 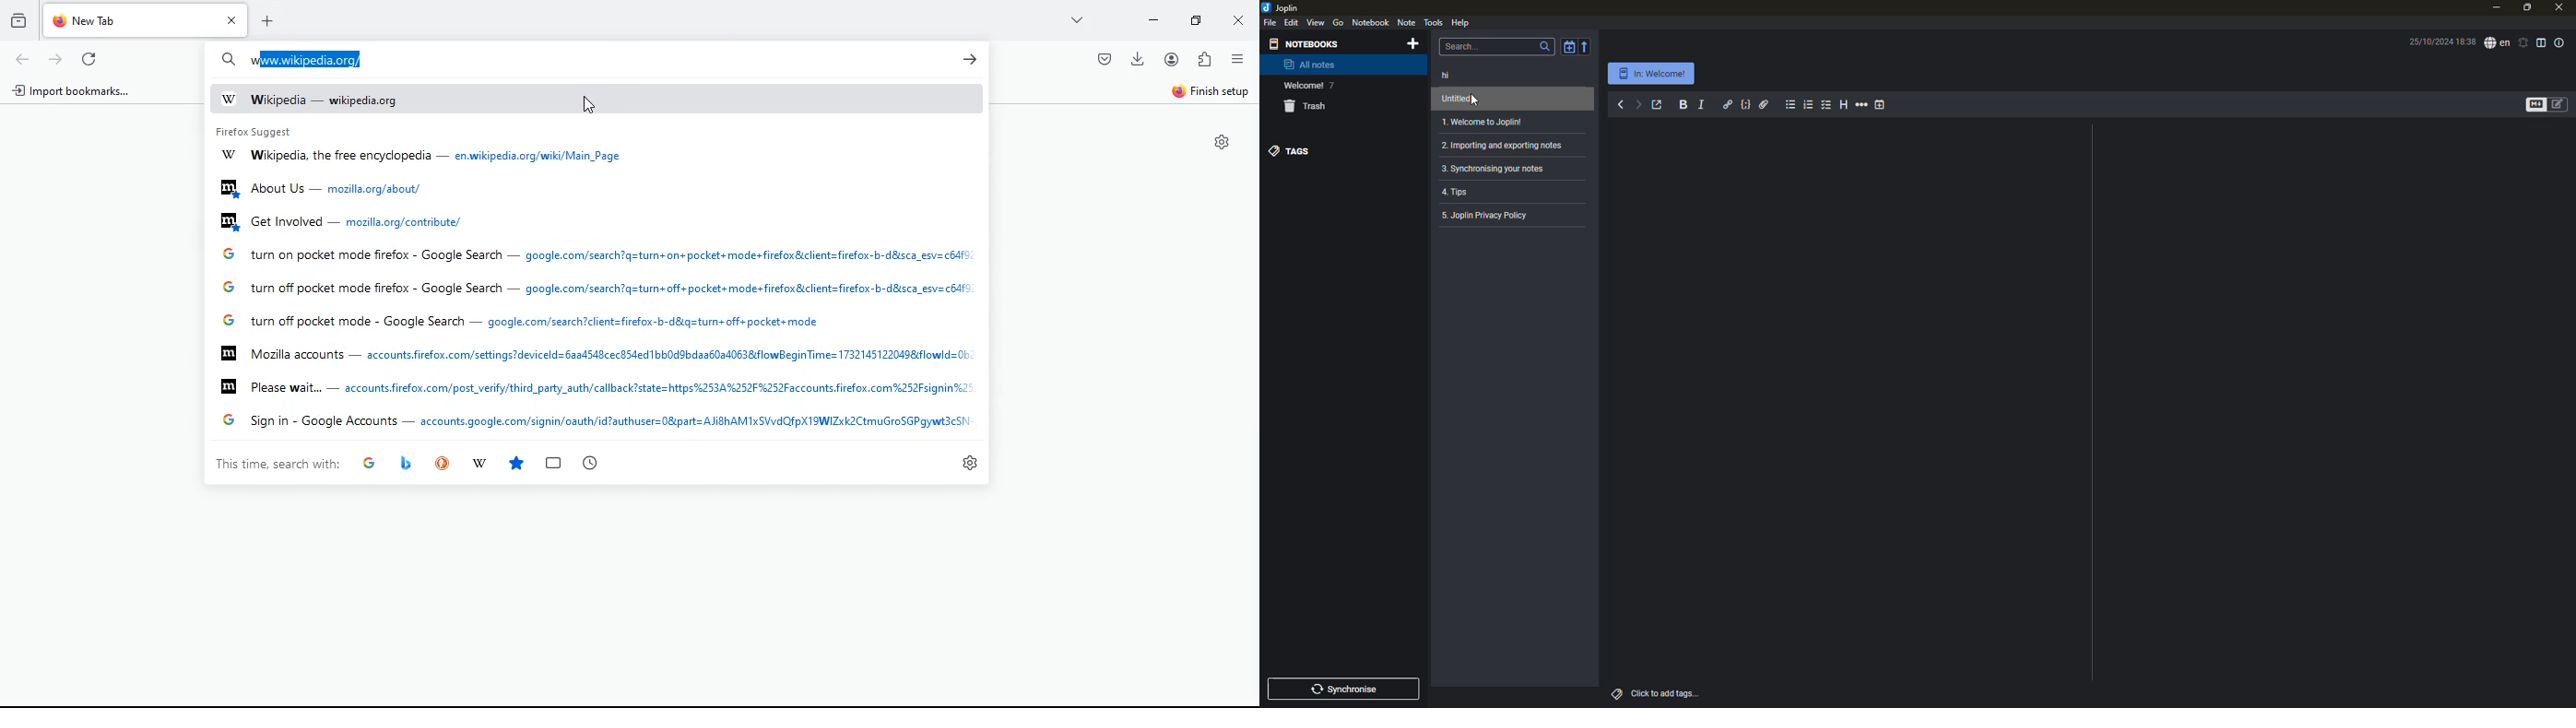 What do you see at coordinates (431, 158) in the screenshot?
I see `firefox suggestions` at bounding box center [431, 158].